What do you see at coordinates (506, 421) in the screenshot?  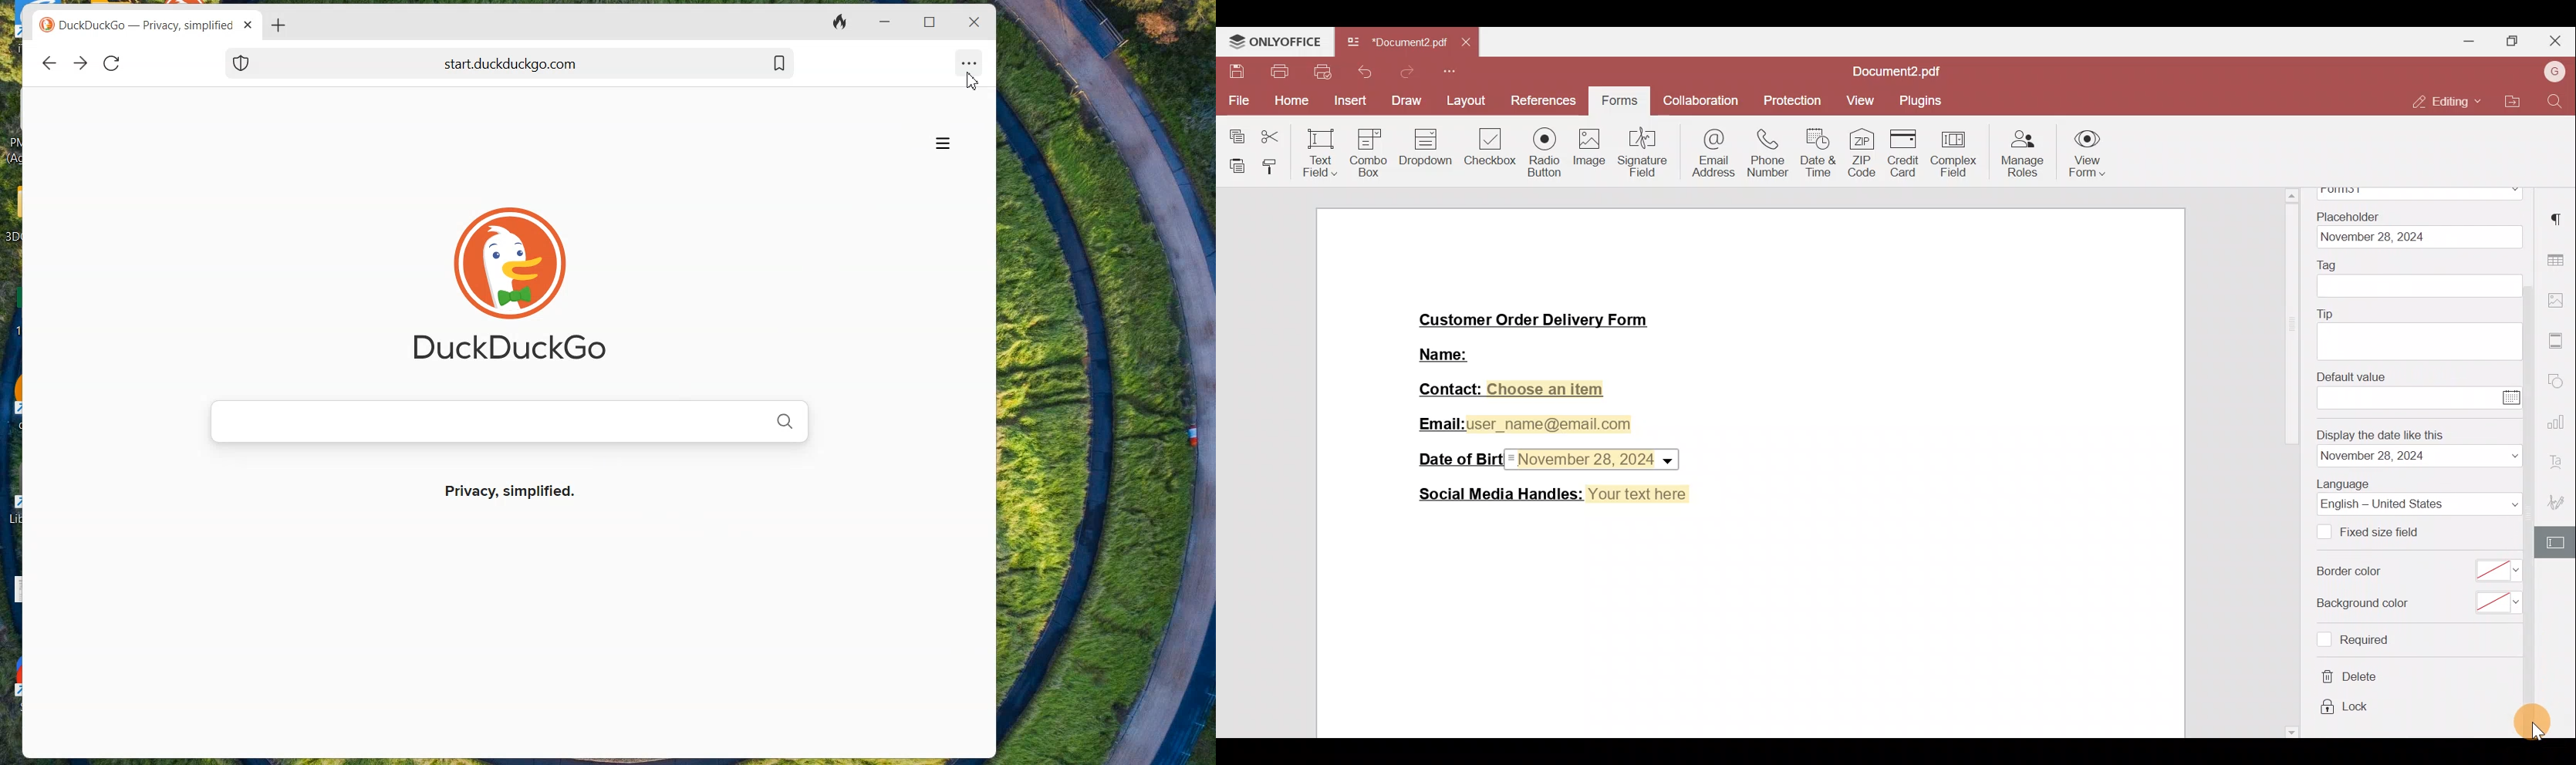 I see `Search Bar` at bounding box center [506, 421].